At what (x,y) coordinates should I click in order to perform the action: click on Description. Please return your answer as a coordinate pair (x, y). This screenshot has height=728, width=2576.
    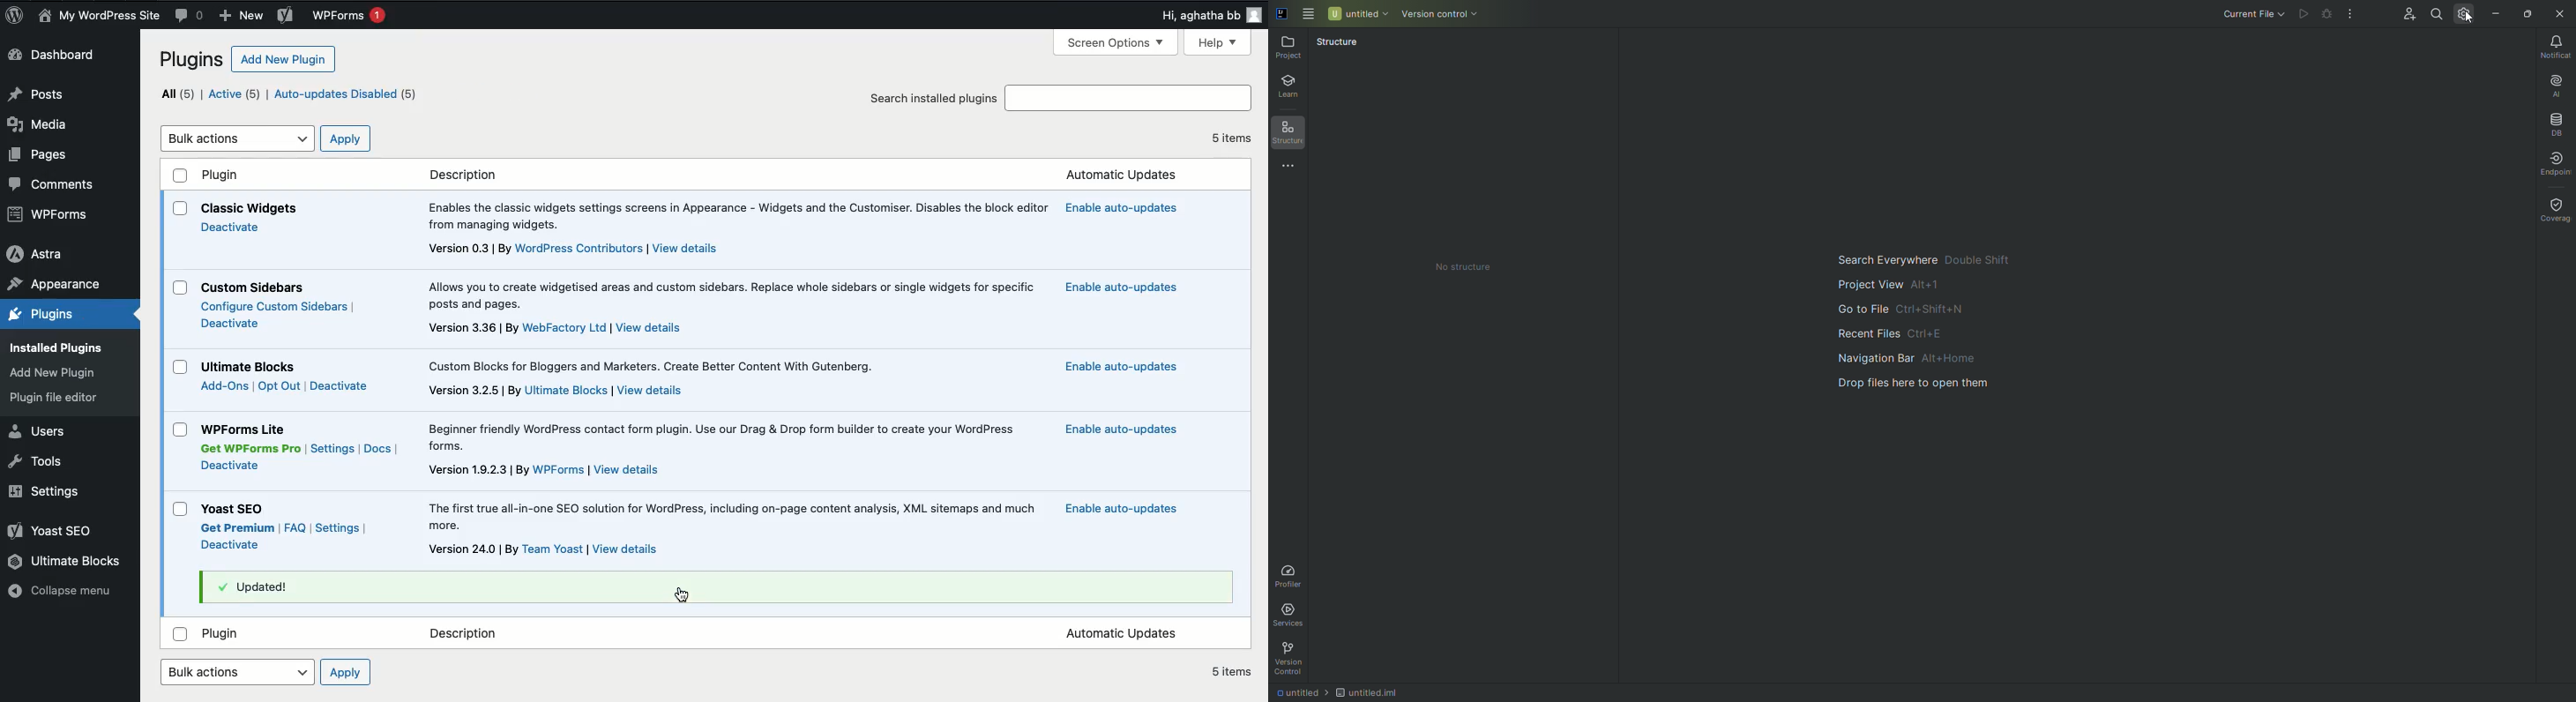
    Looking at the image, I should click on (544, 470).